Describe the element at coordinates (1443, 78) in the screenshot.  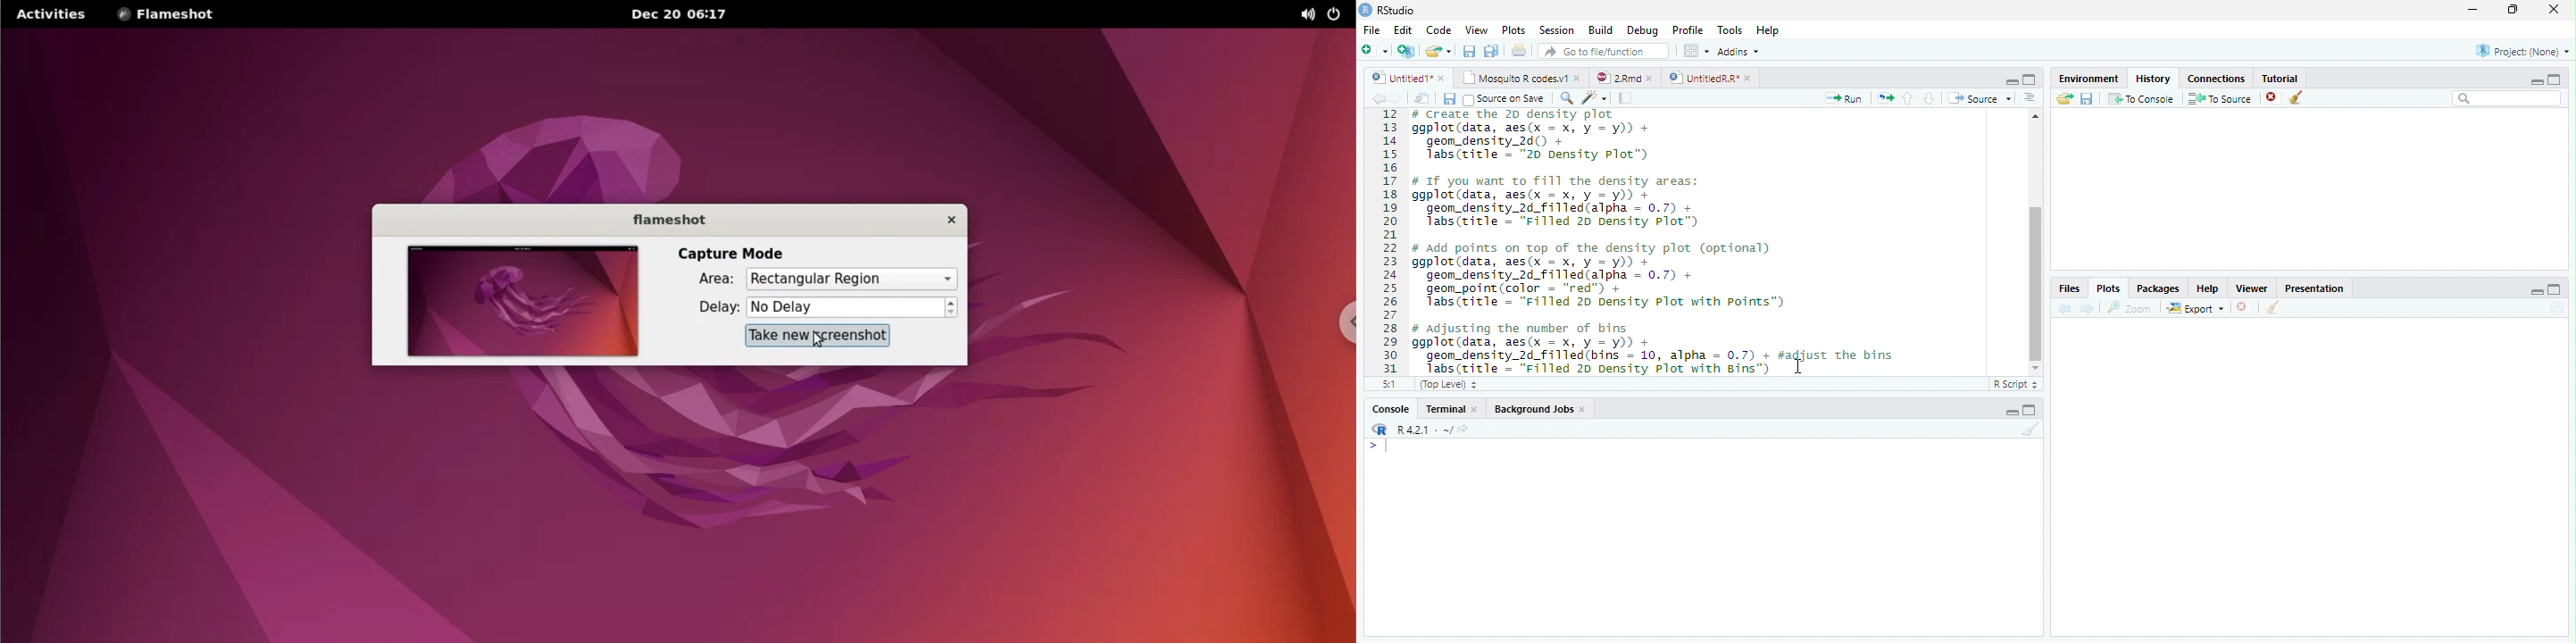
I see `close` at that location.